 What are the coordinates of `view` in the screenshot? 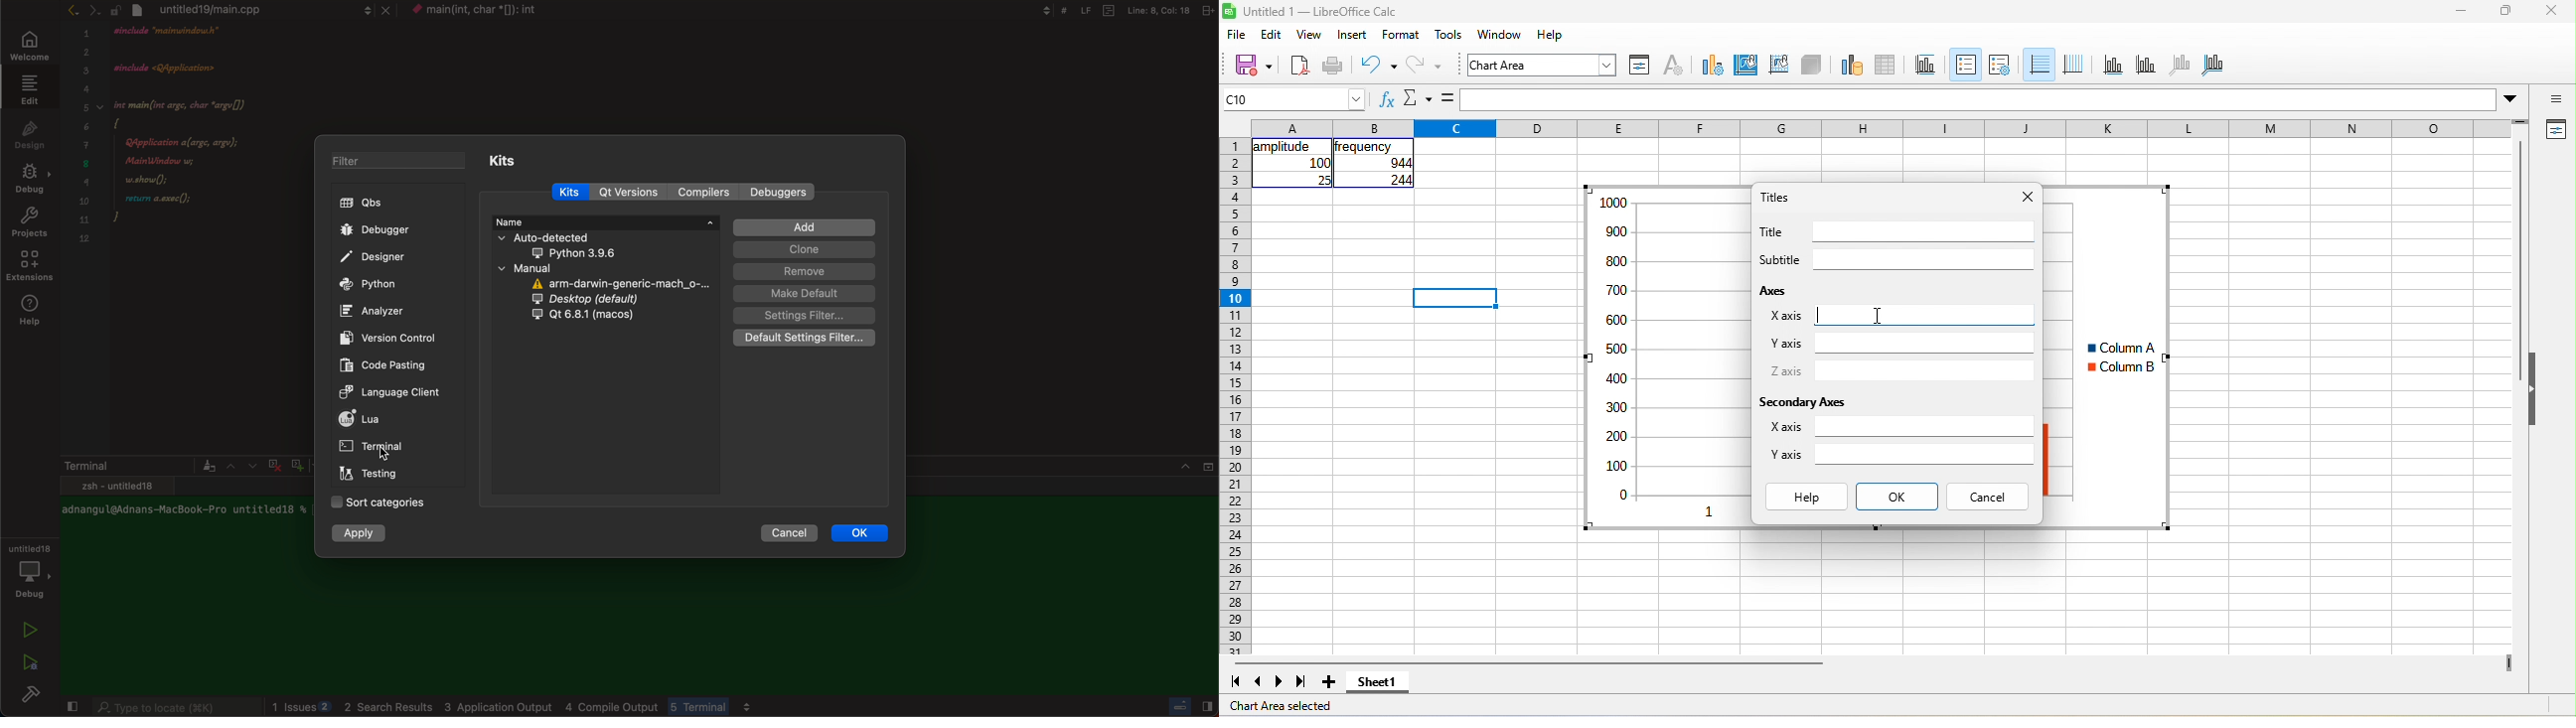 It's located at (1310, 34).